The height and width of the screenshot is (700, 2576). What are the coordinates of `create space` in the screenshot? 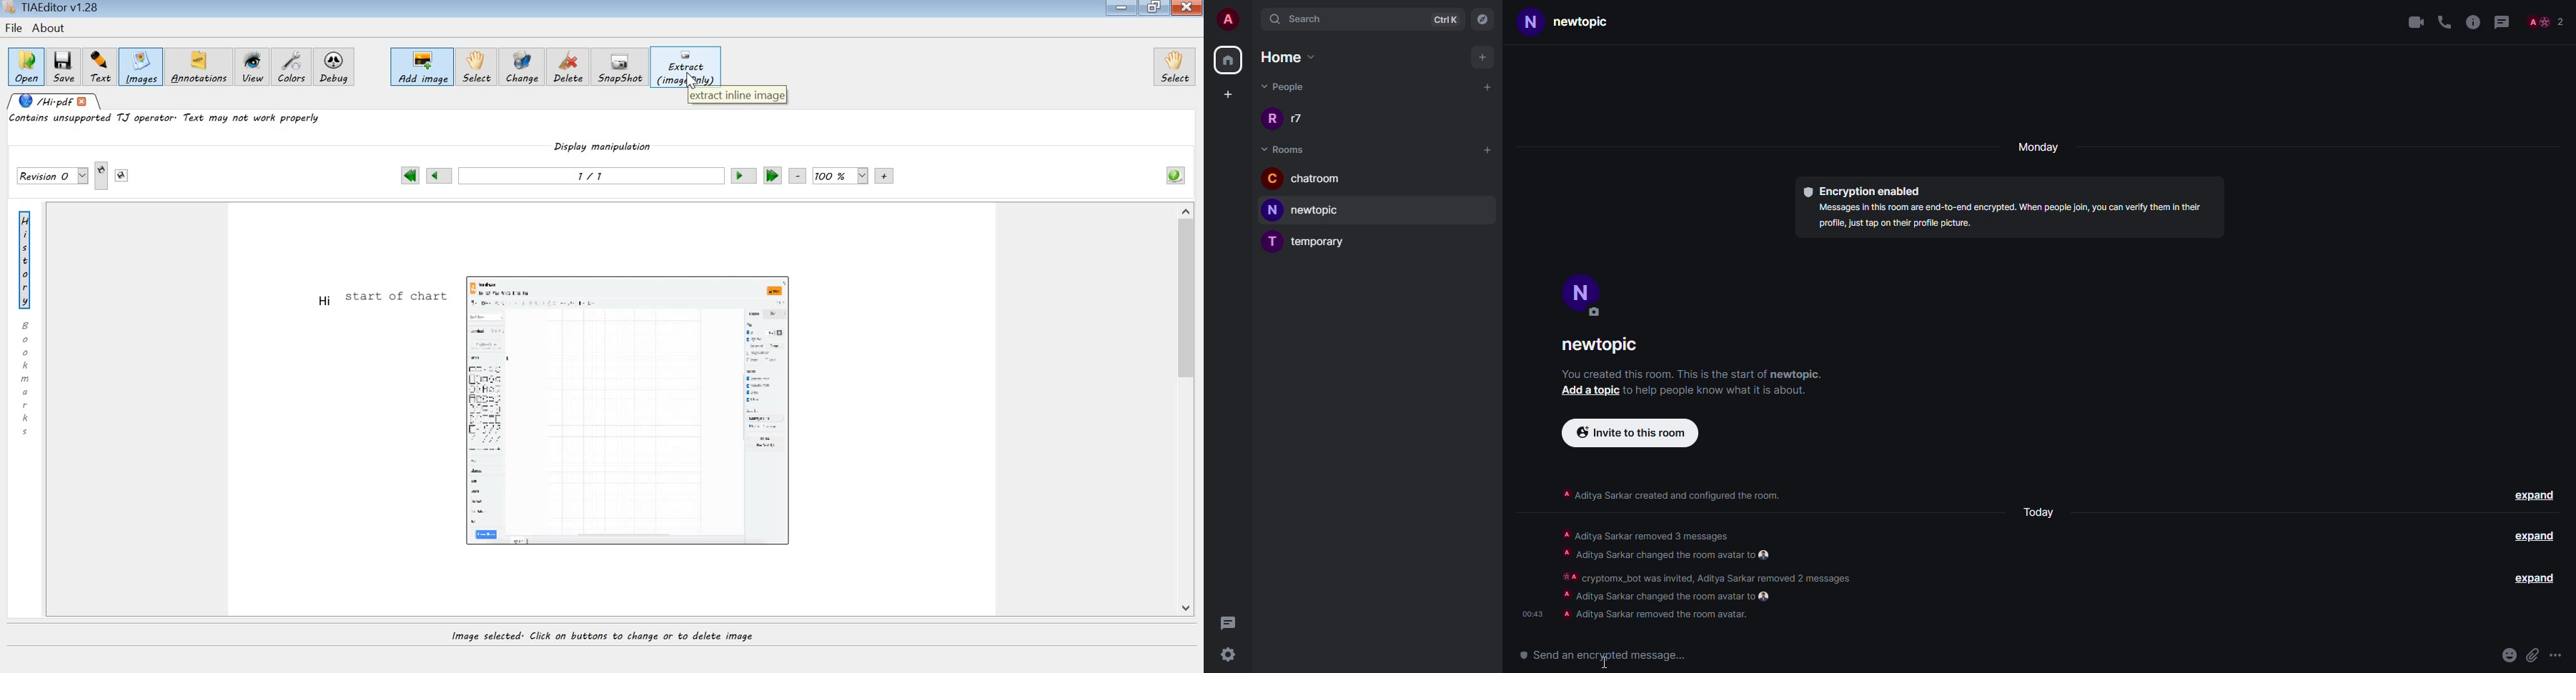 It's located at (1225, 94).